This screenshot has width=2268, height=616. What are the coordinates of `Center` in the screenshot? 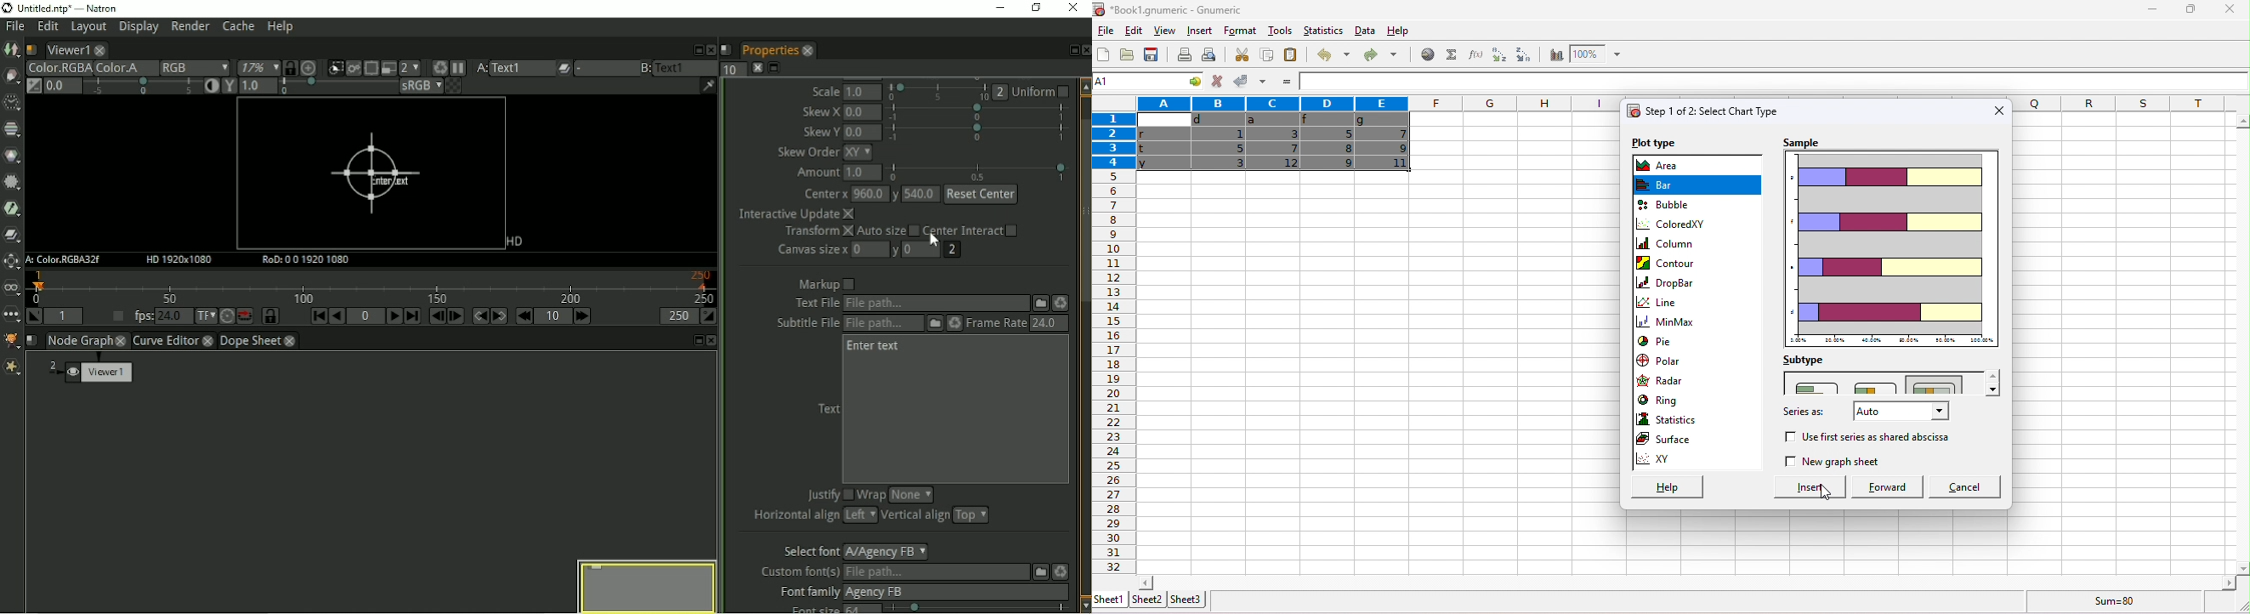 It's located at (823, 195).